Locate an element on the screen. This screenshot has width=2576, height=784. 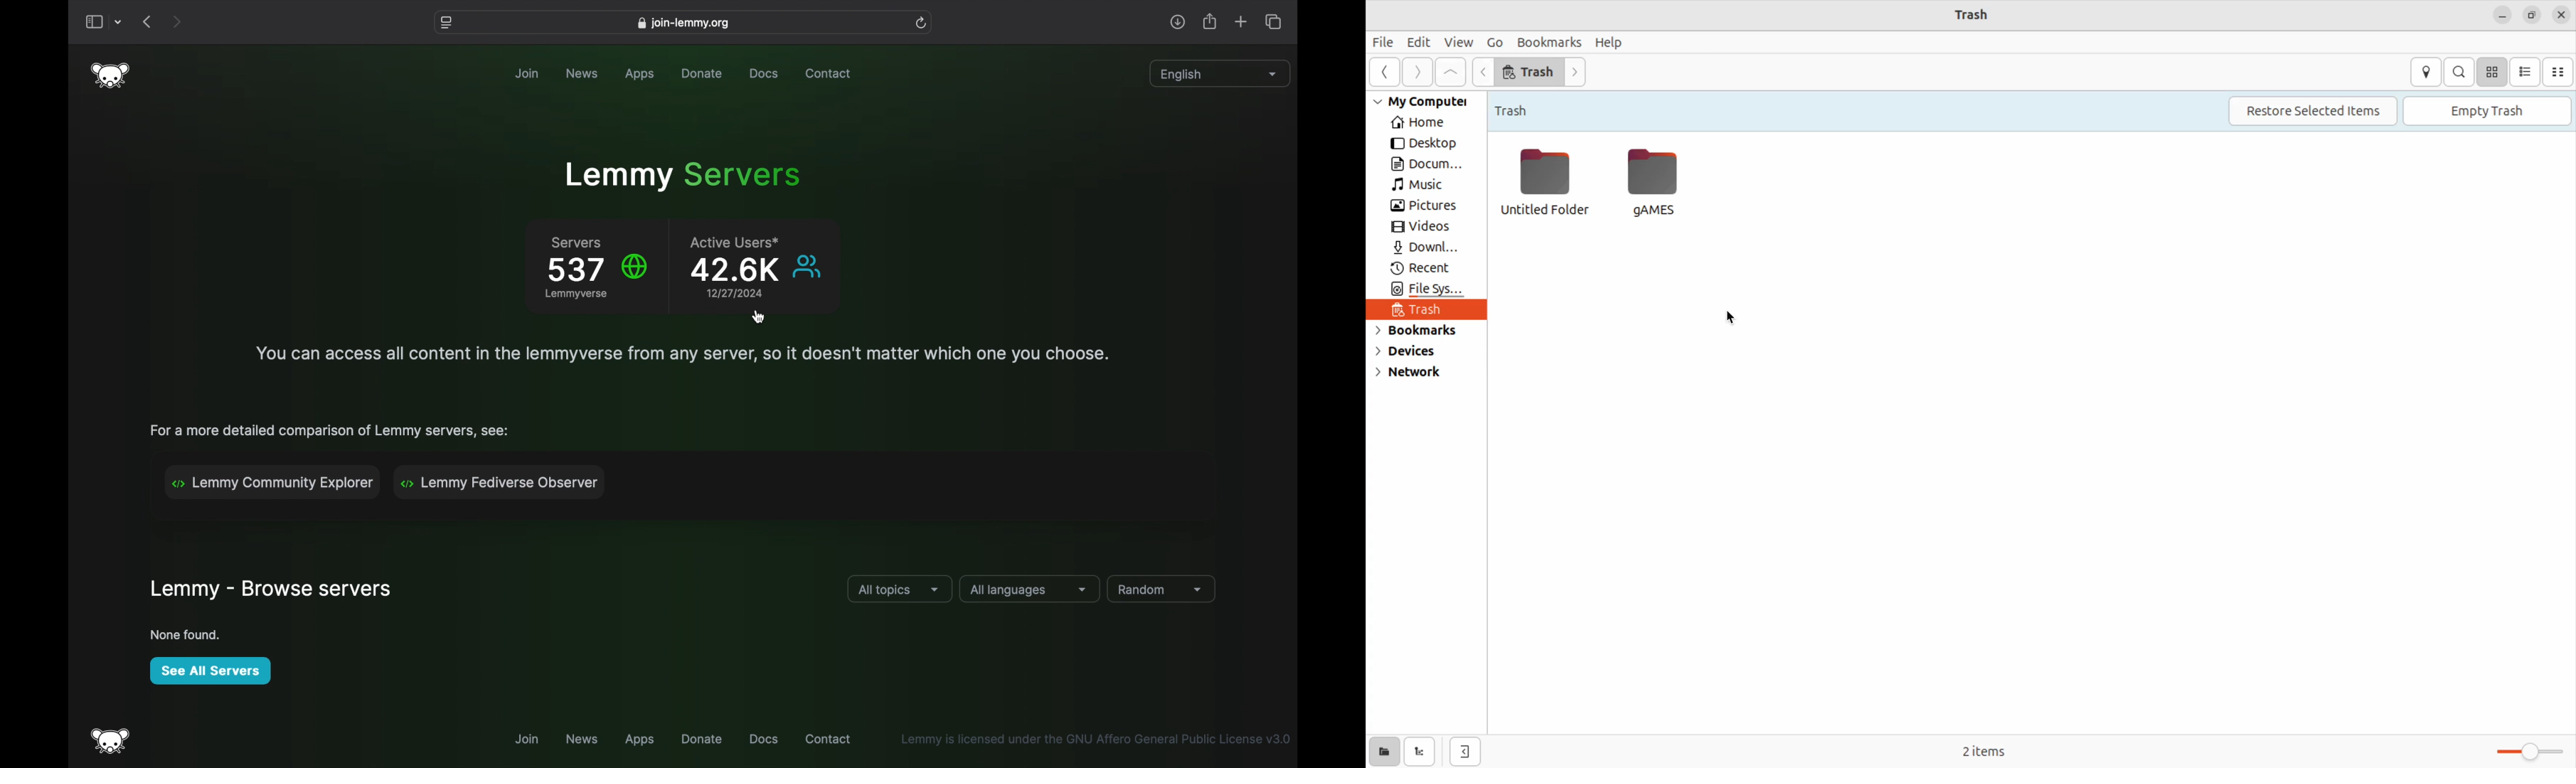
music is located at coordinates (1423, 186).